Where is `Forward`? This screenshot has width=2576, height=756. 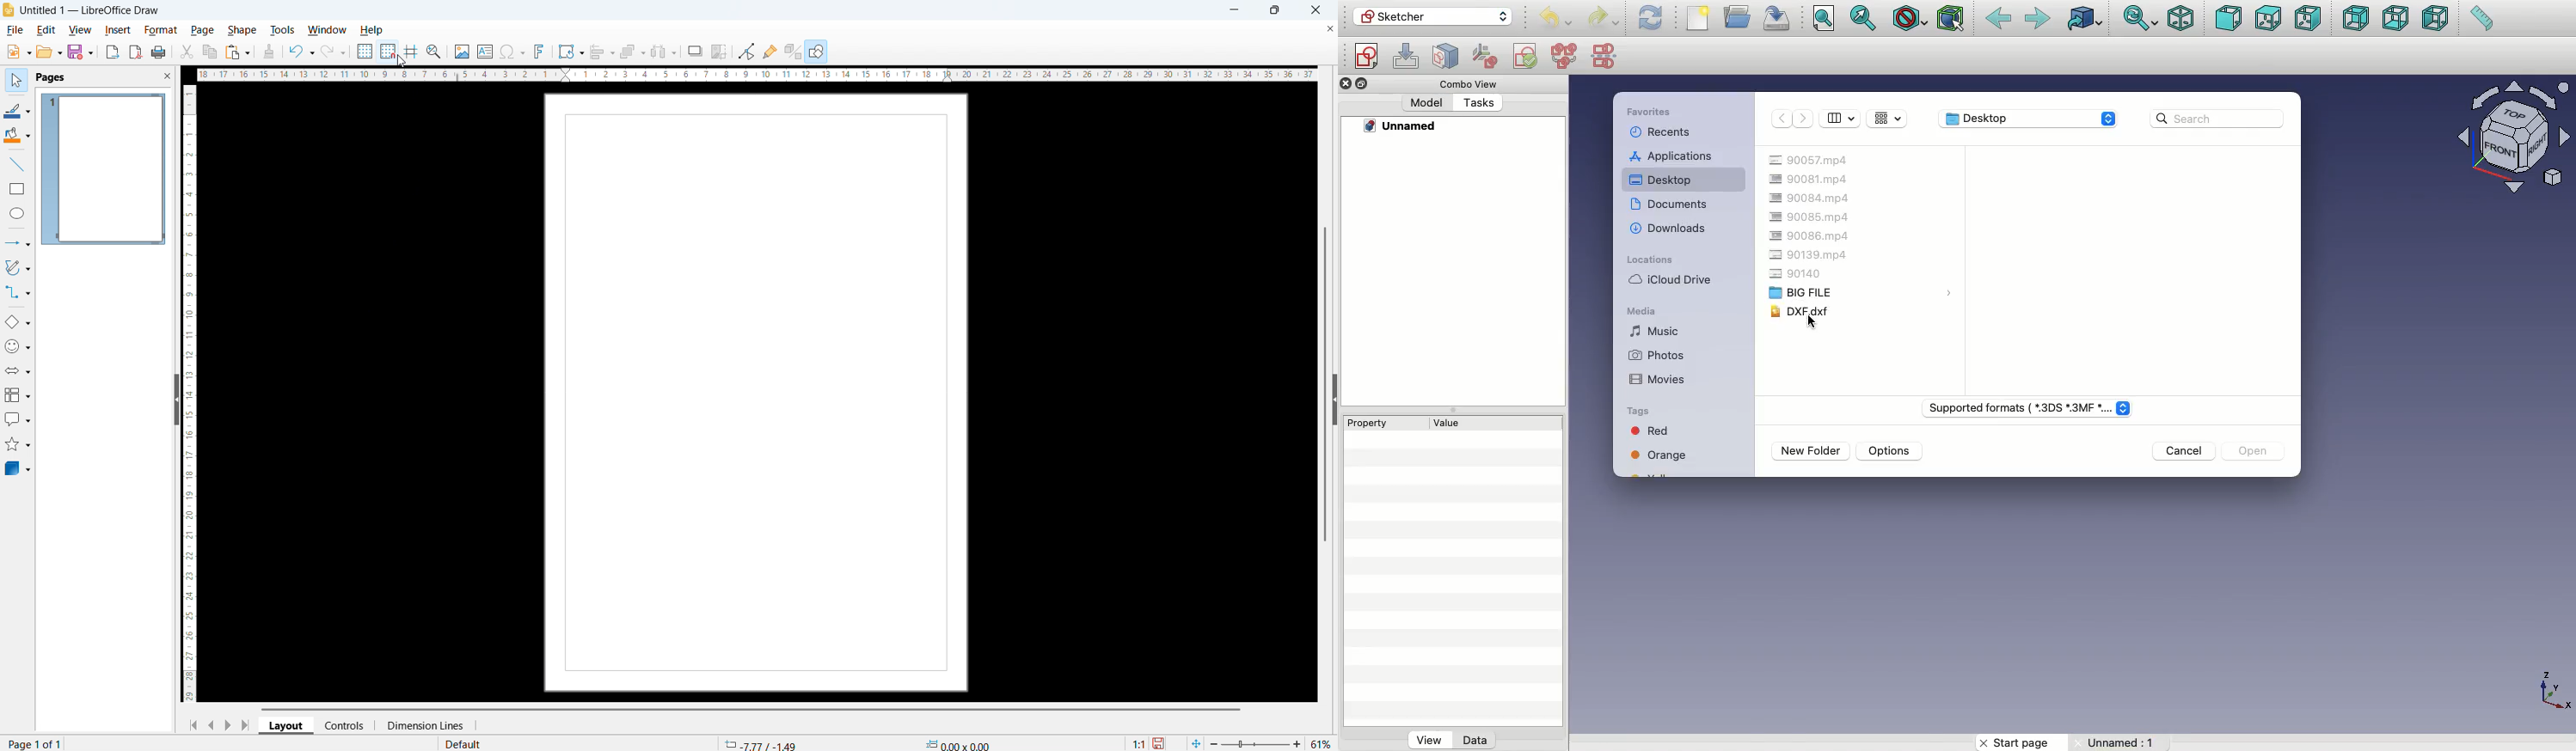
Forward is located at coordinates (2038, 21).